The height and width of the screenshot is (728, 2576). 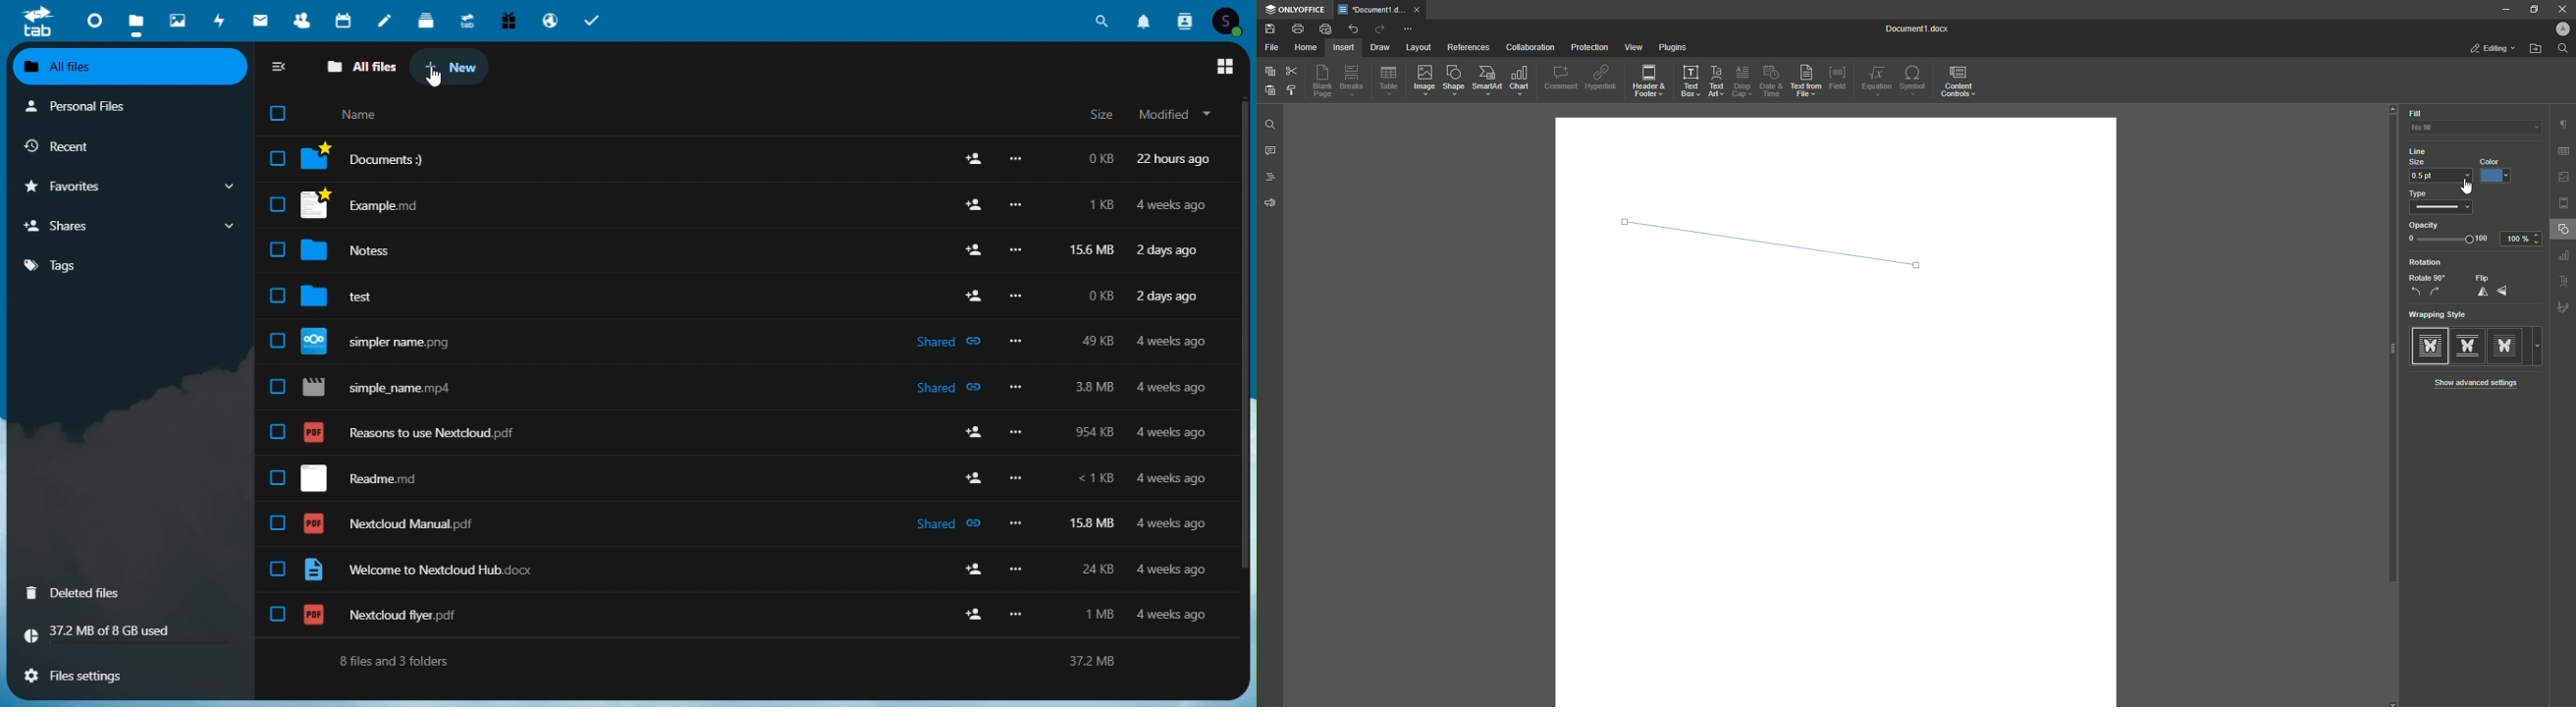 What do you see at coordinates (1093, 569) in the screenshot?
I see `24 kb` at bounding box center [1093, 569].